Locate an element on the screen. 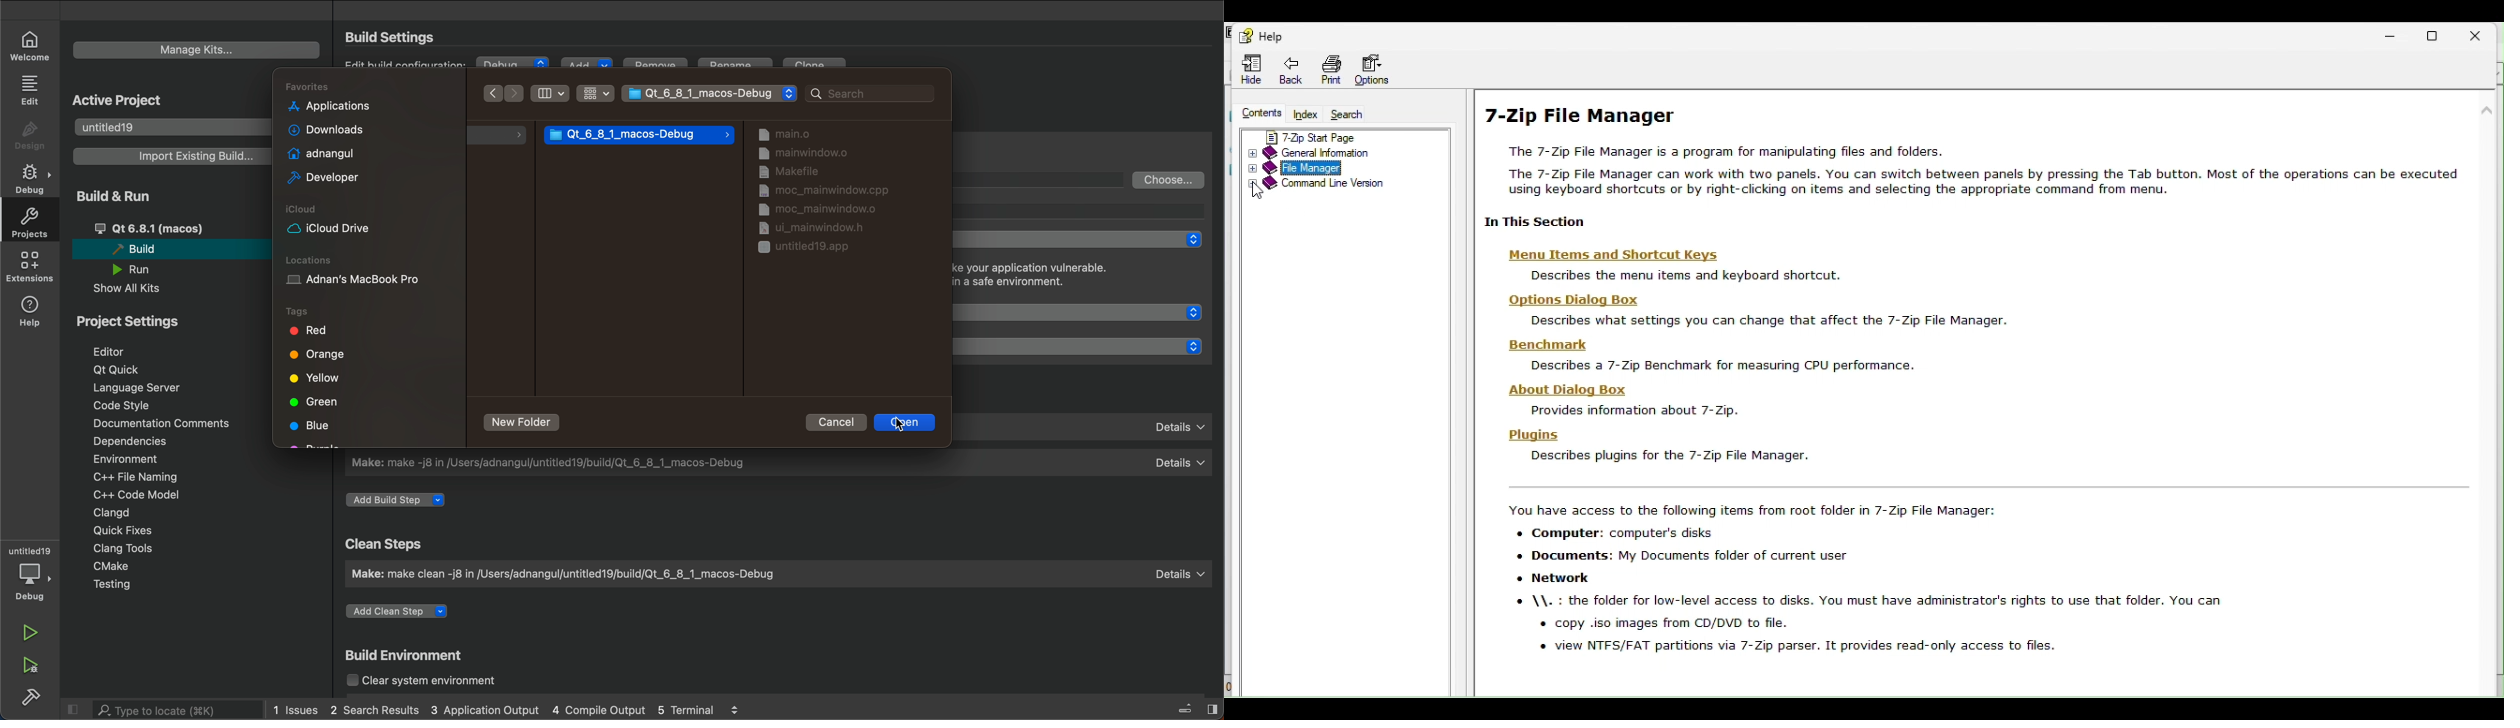 The image size is (2520, 728). description is located at coordinates (1690, 275).